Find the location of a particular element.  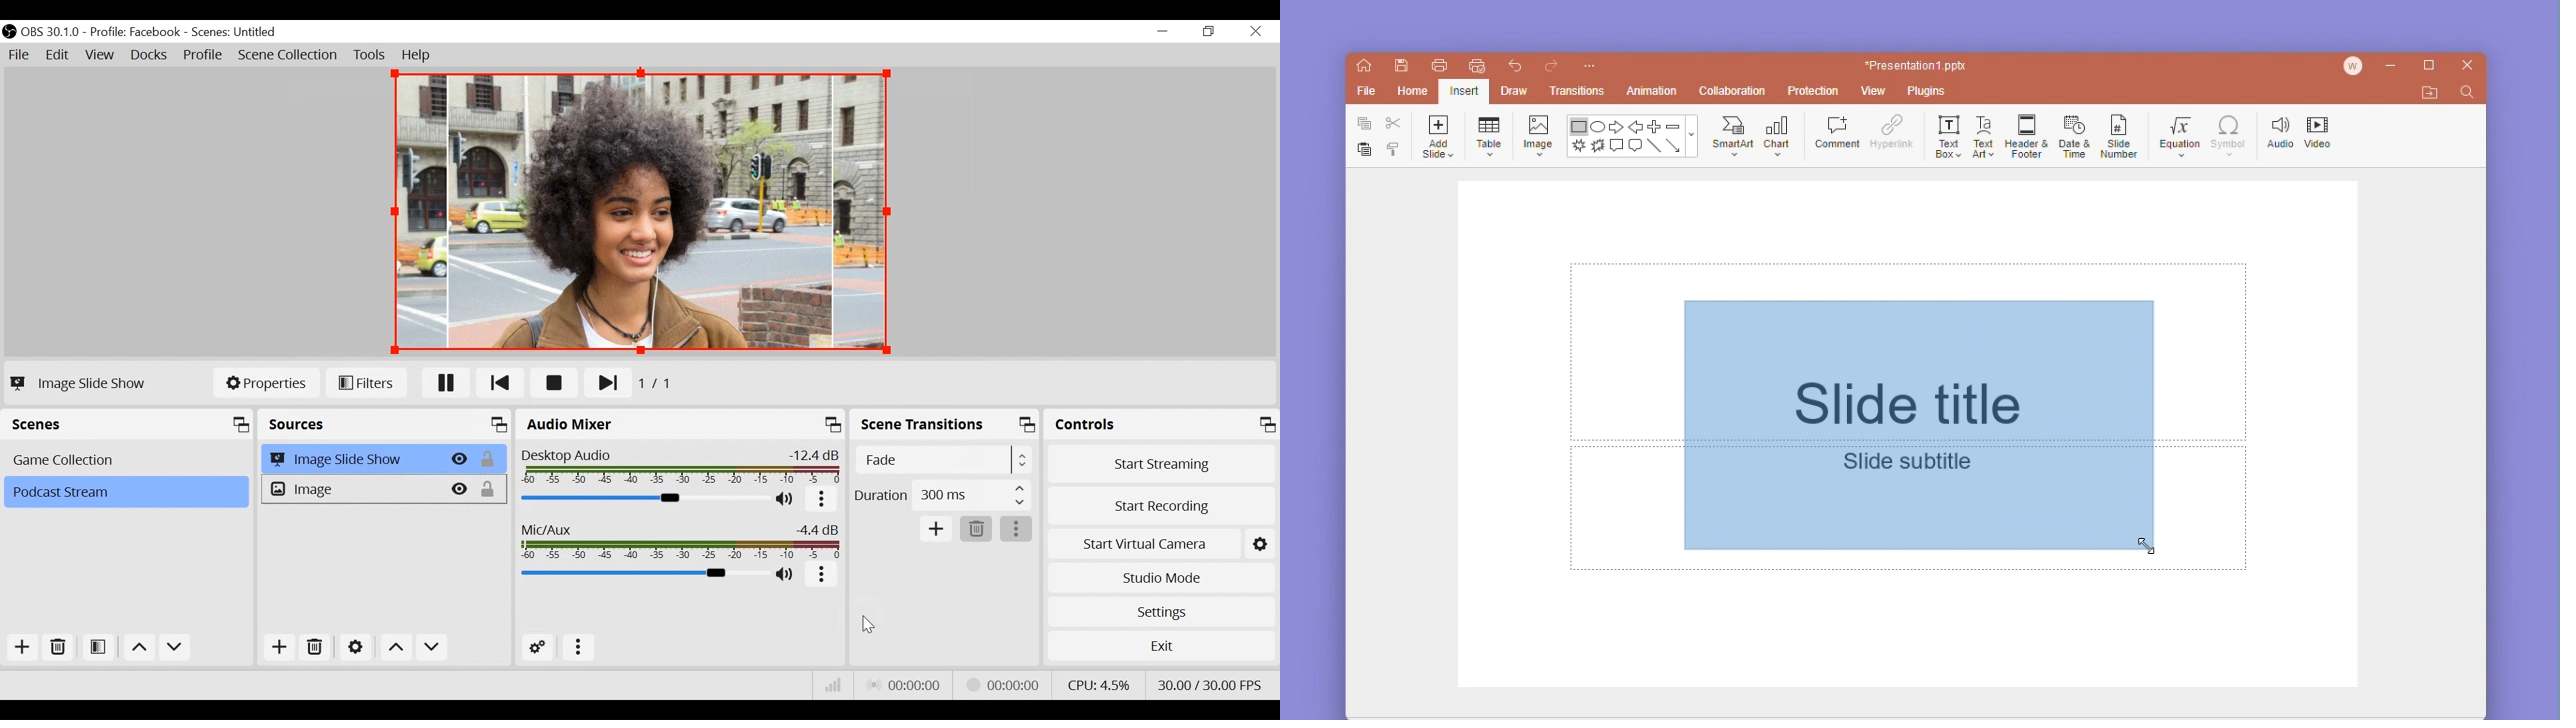

Docks is located at coordinates (150, 56).